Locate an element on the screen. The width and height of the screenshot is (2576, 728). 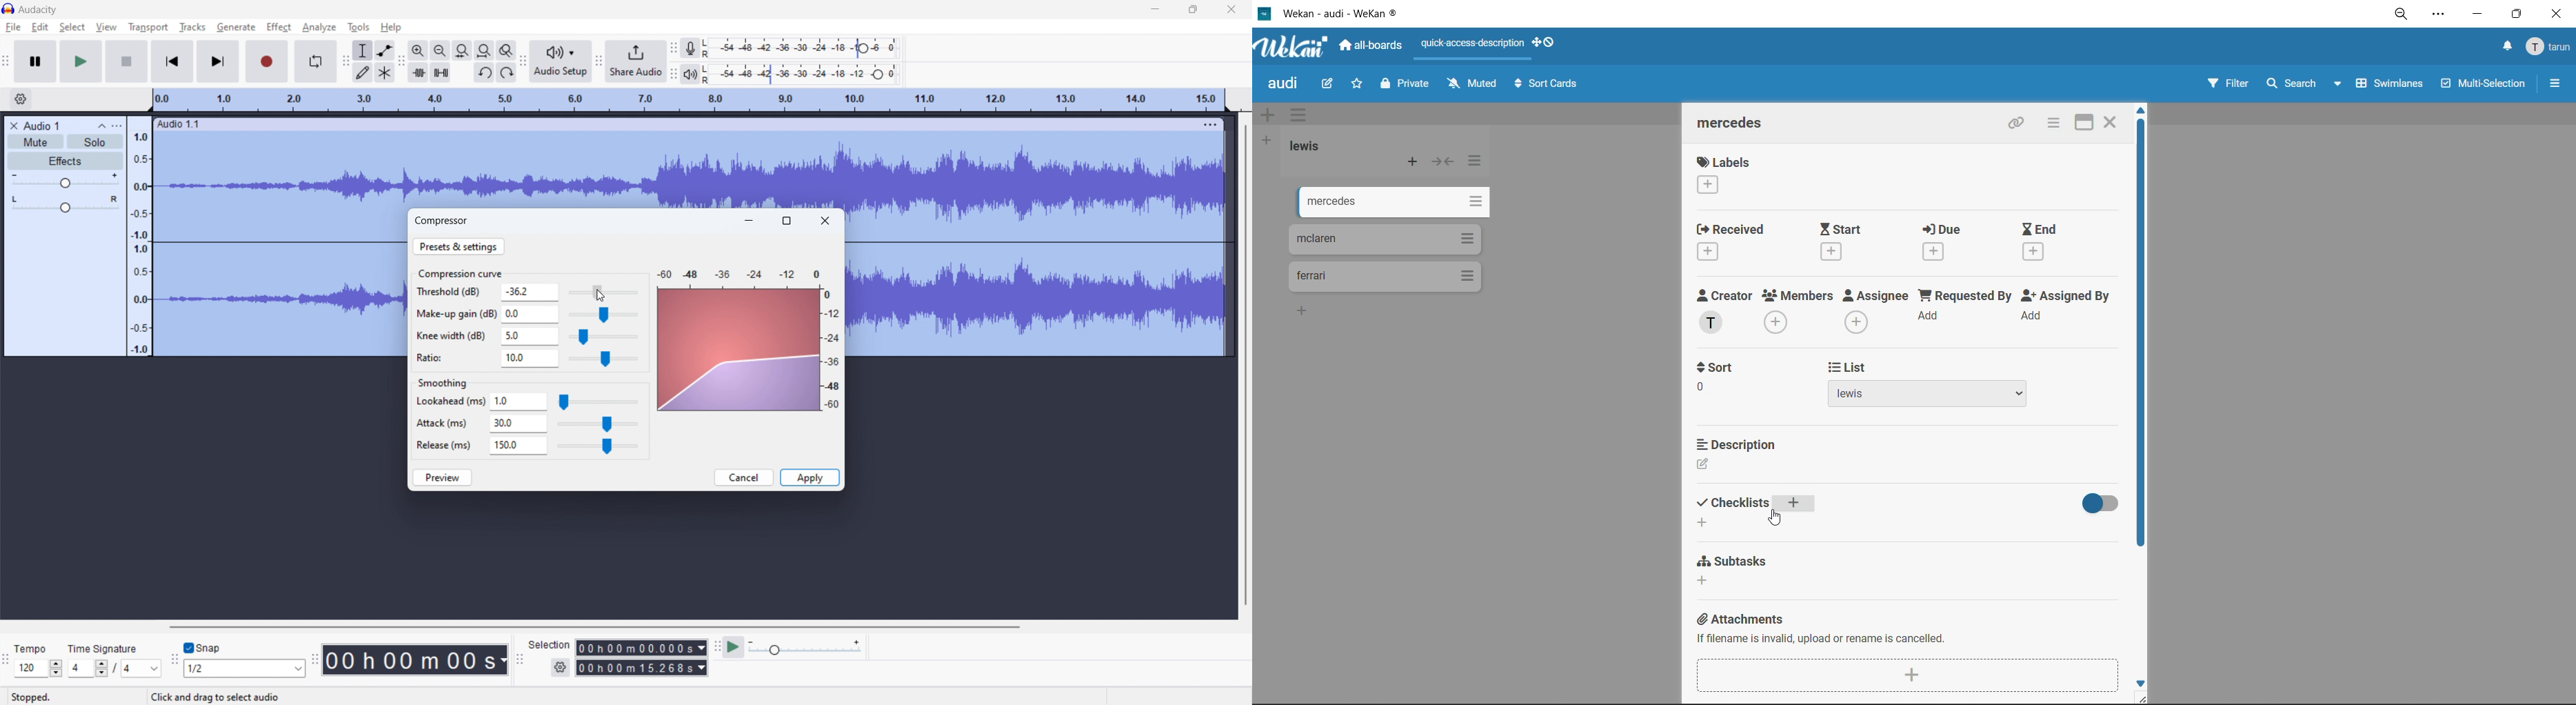
0 -12 -24 -36 -48 -60 (Curve y-axis) is located at coordinates (834, 352).